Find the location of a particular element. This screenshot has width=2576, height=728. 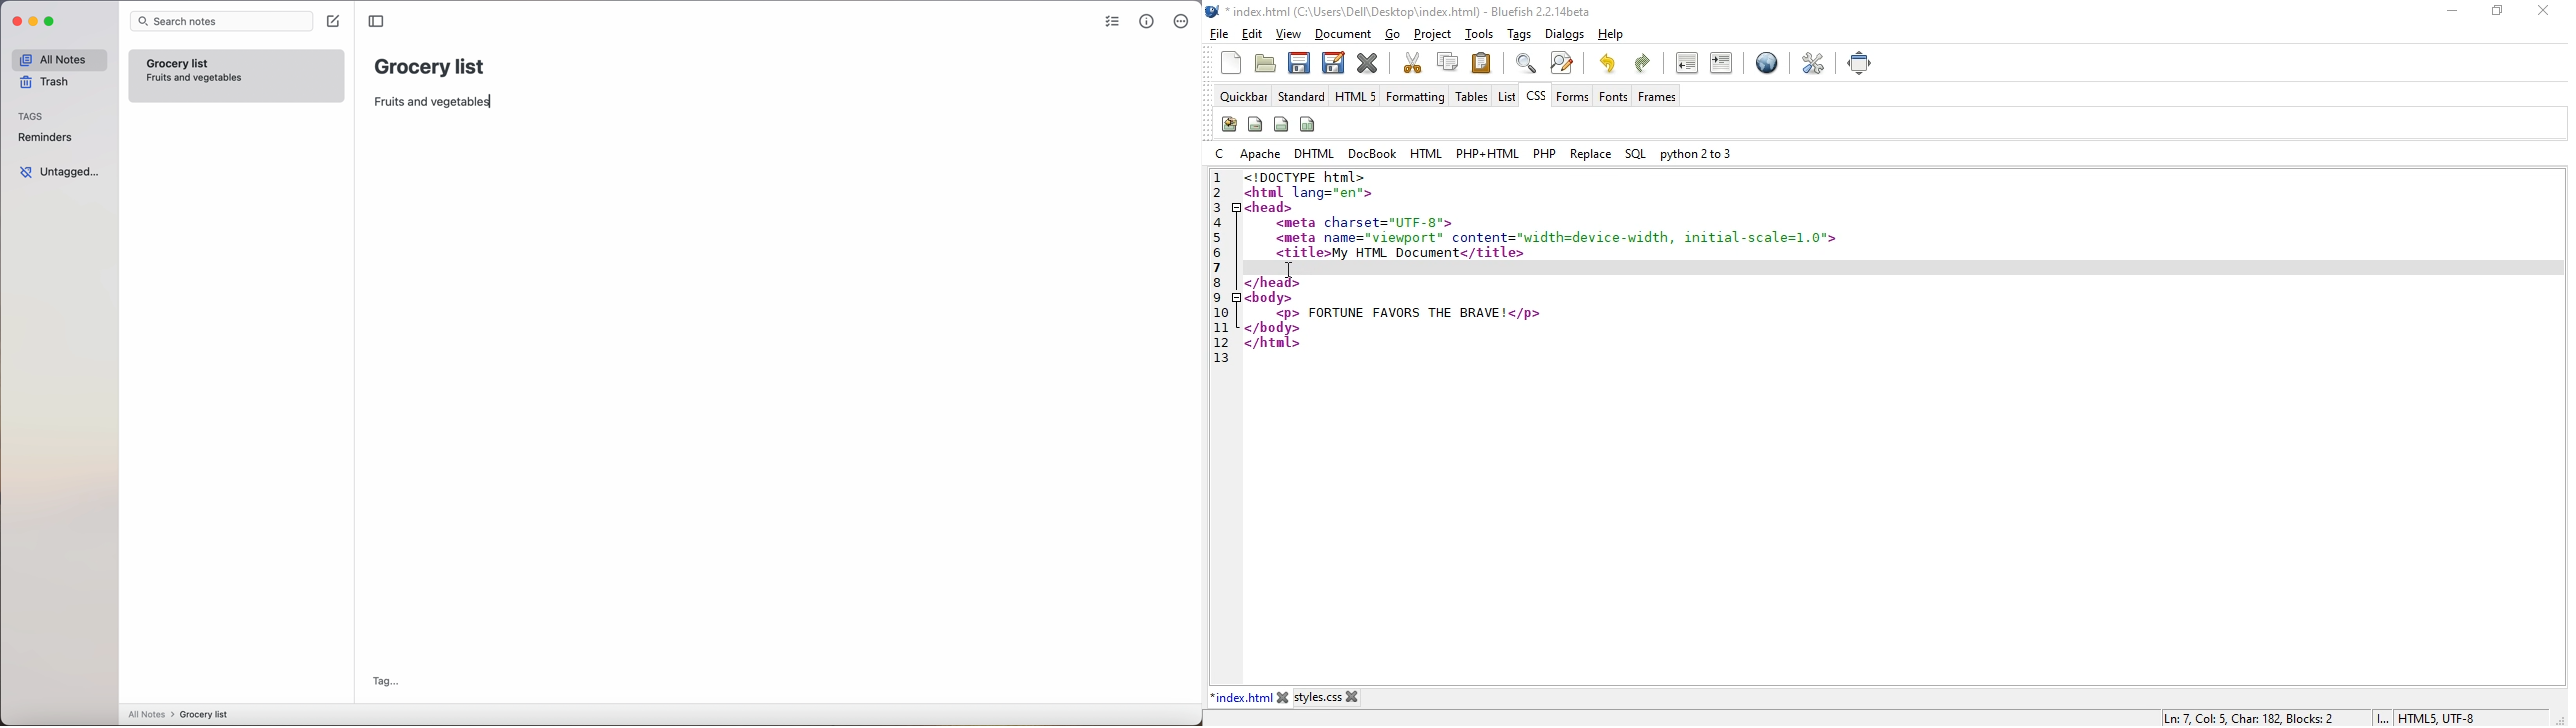

indent is located at coordinates (1721, 62).